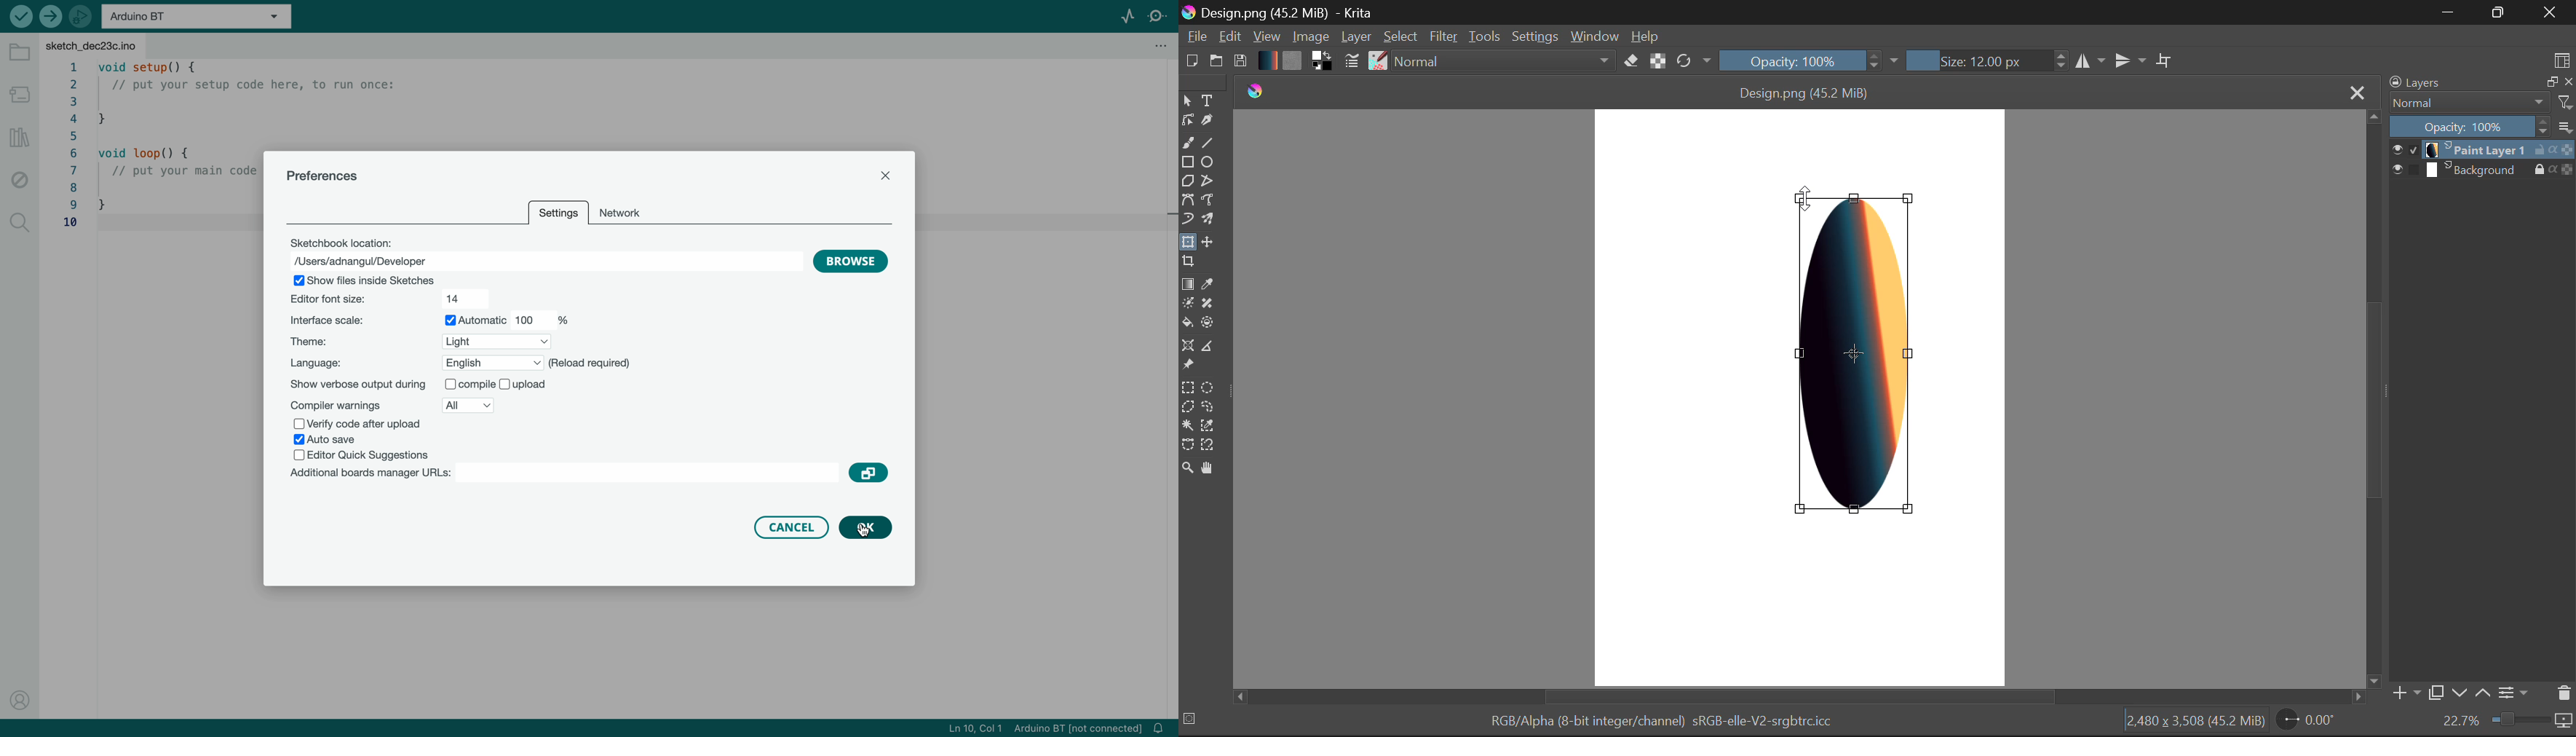 This screenshot has height=756, width=2576. What do you see at coordinates (1216, 61) in the screenshot?
I see `Open` at bounding box center [1216, 61].